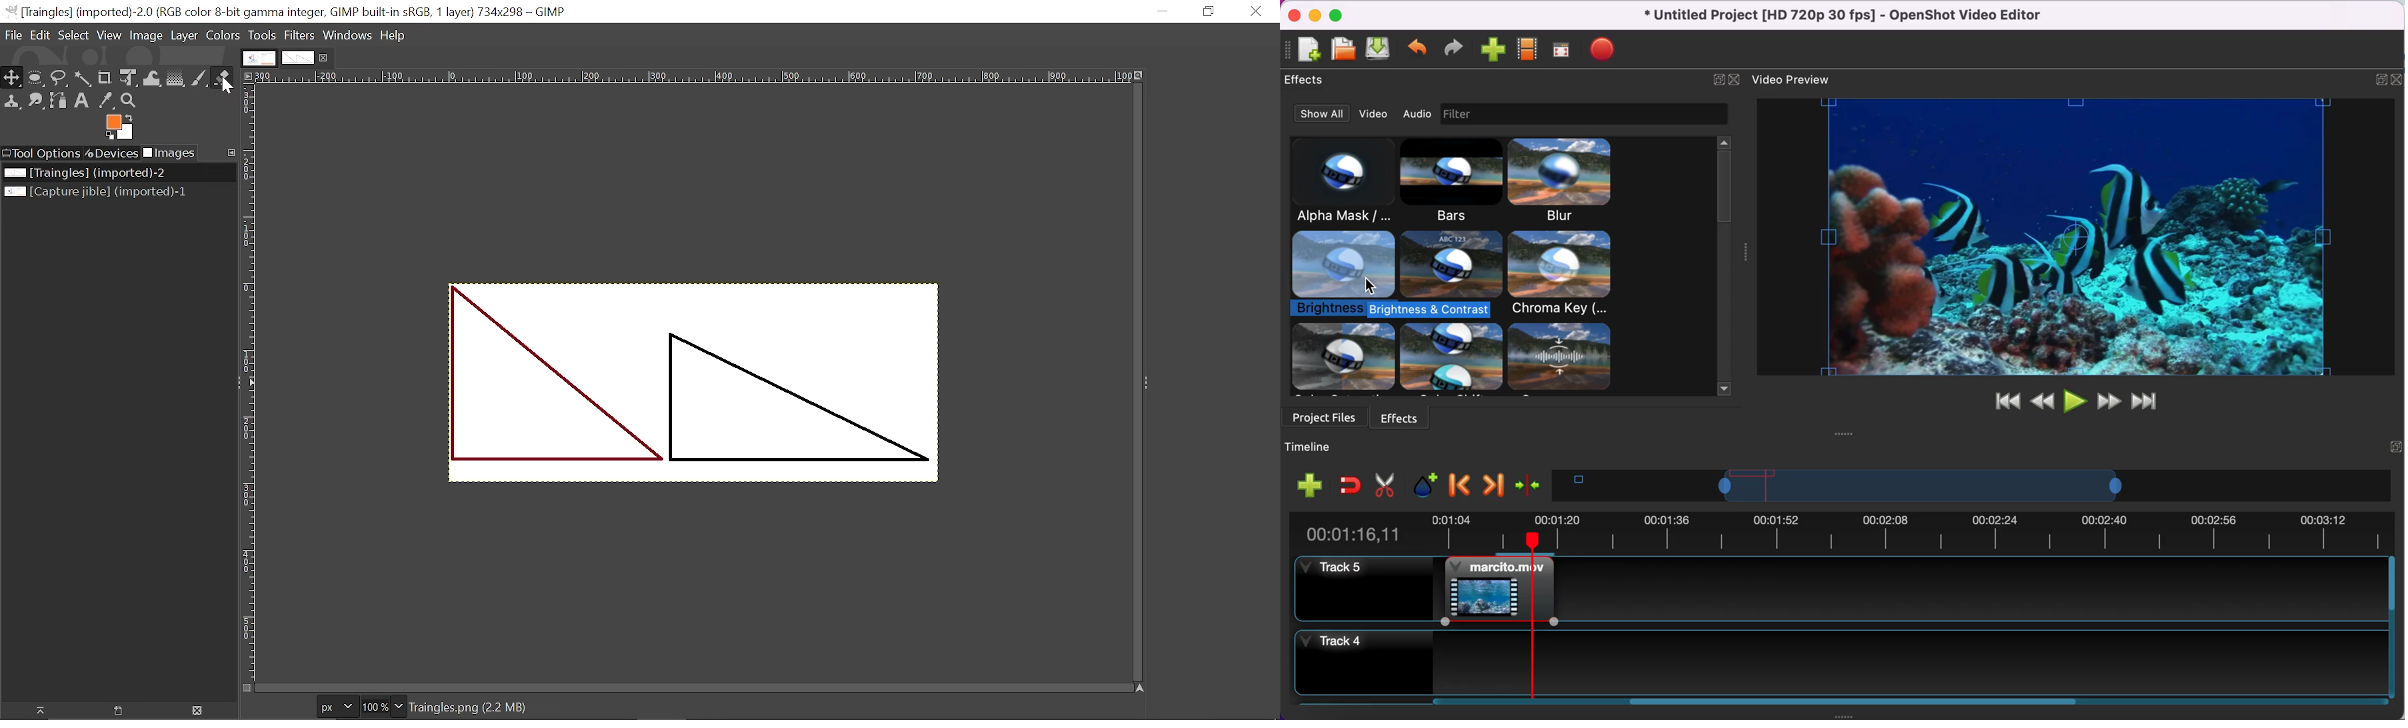 The width and height of the screenshot is (2408, 728). Describe the element at coordinates (36, 711) in the screenshot. I see `Raise this image display` at that location.